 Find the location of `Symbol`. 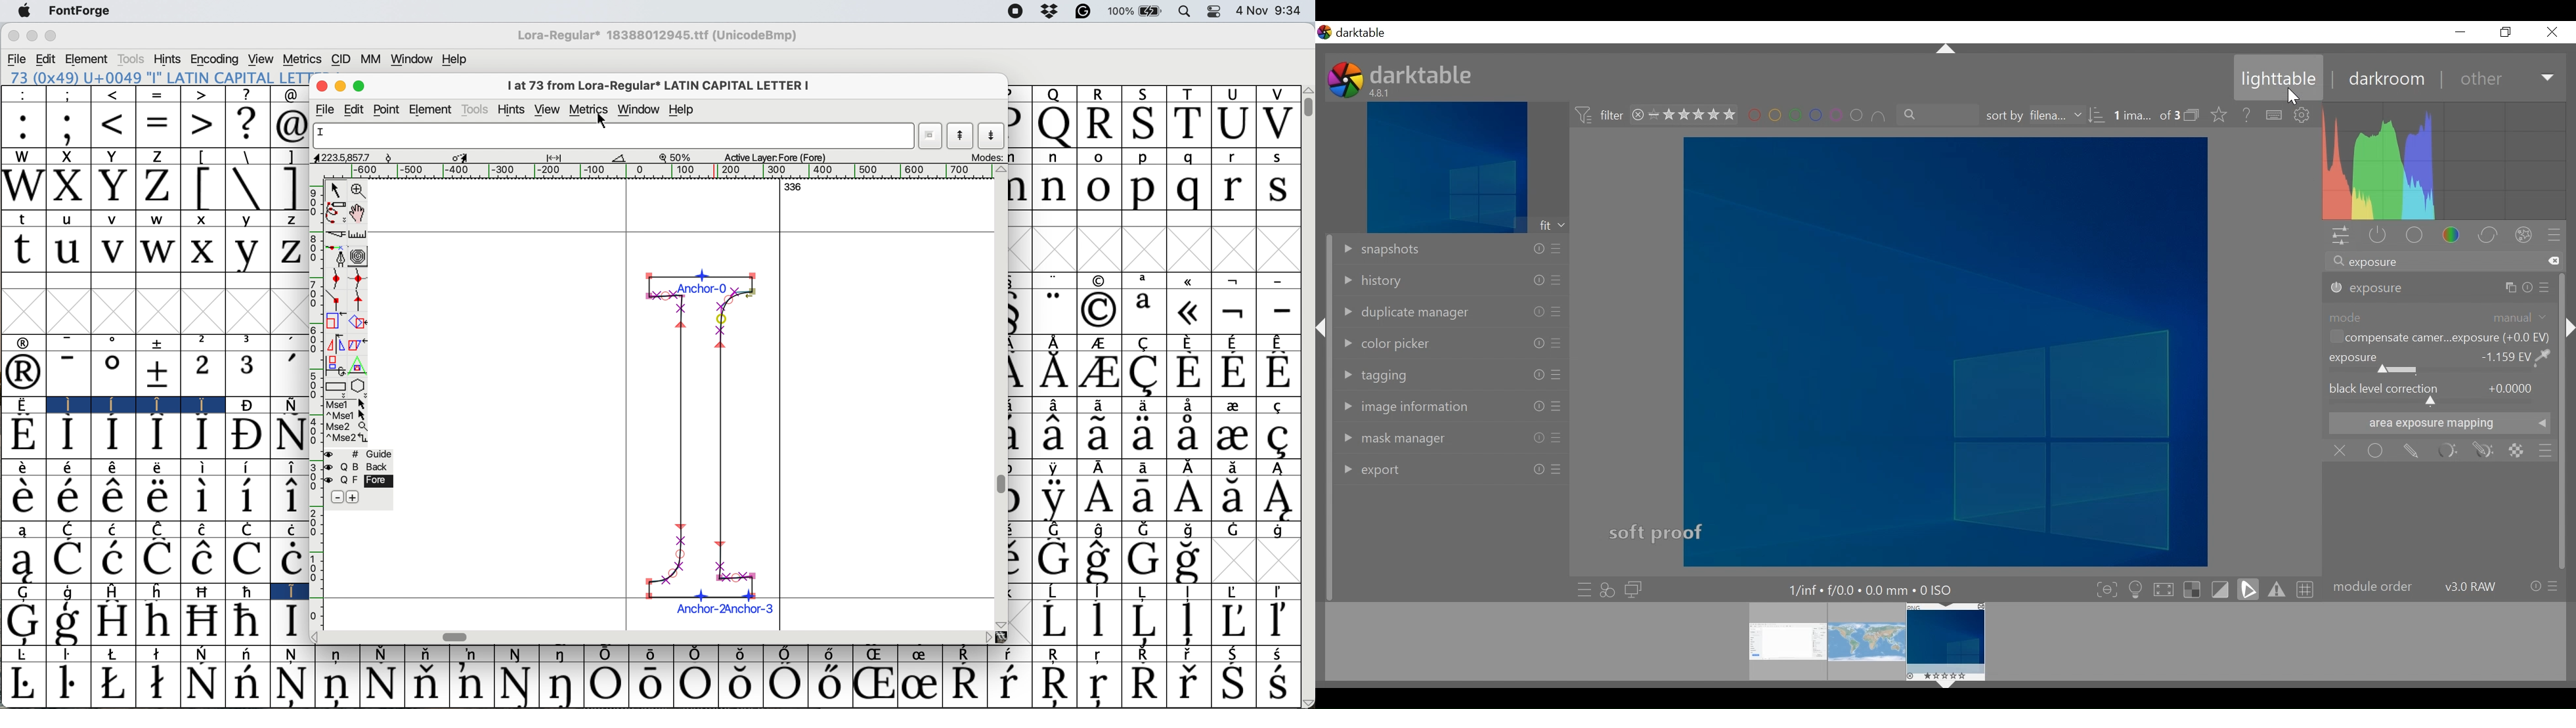

Symbol is located at coordinates (1188, 311).